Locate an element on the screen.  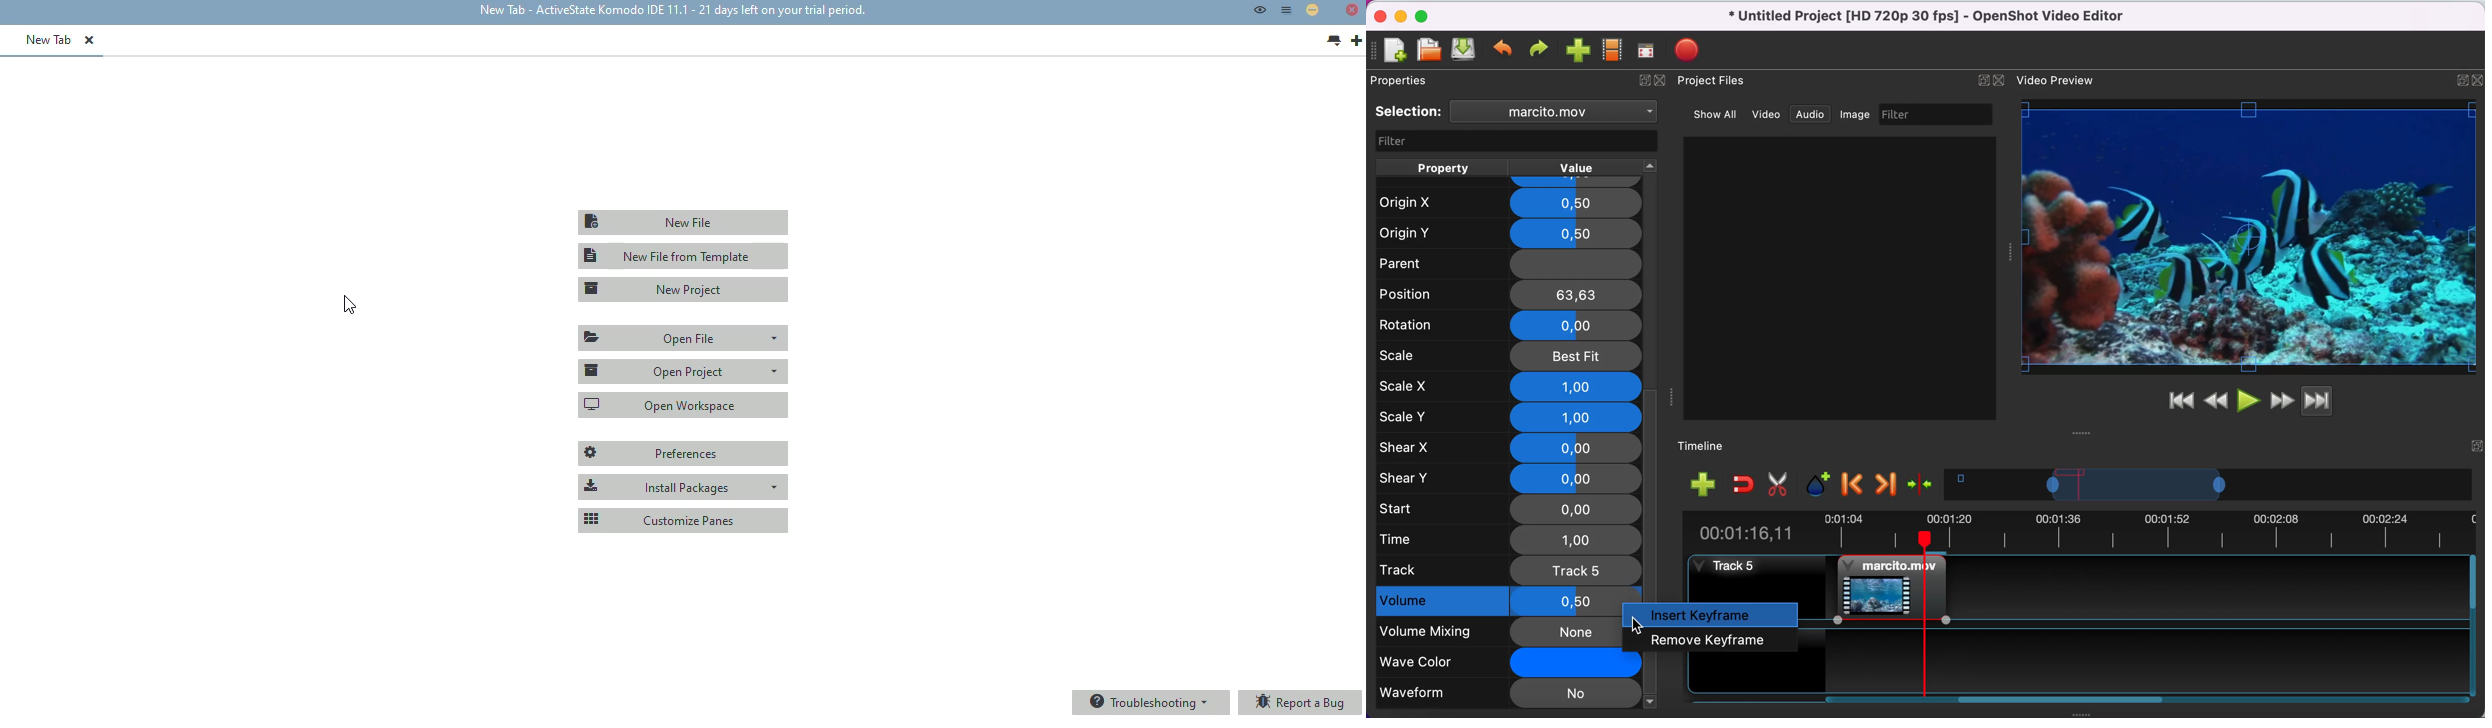
position 63,63 is located at coordinates (1511, 294).